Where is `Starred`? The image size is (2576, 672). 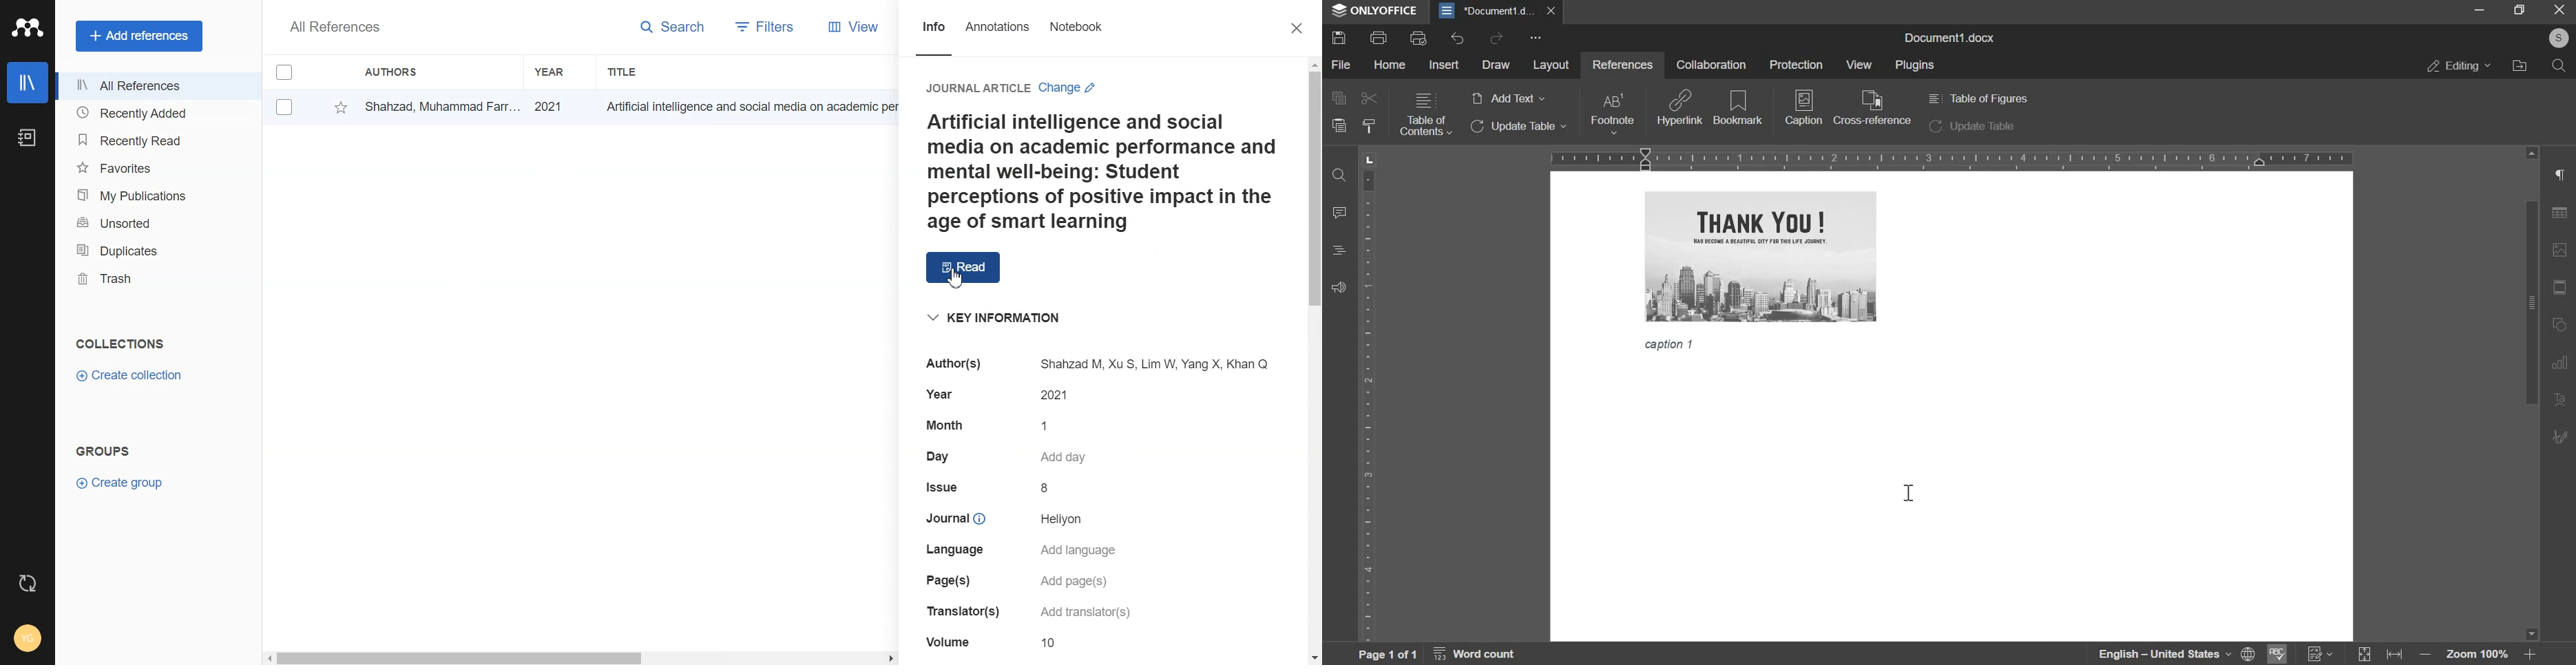
Starred is located at coordinates (341, 107).